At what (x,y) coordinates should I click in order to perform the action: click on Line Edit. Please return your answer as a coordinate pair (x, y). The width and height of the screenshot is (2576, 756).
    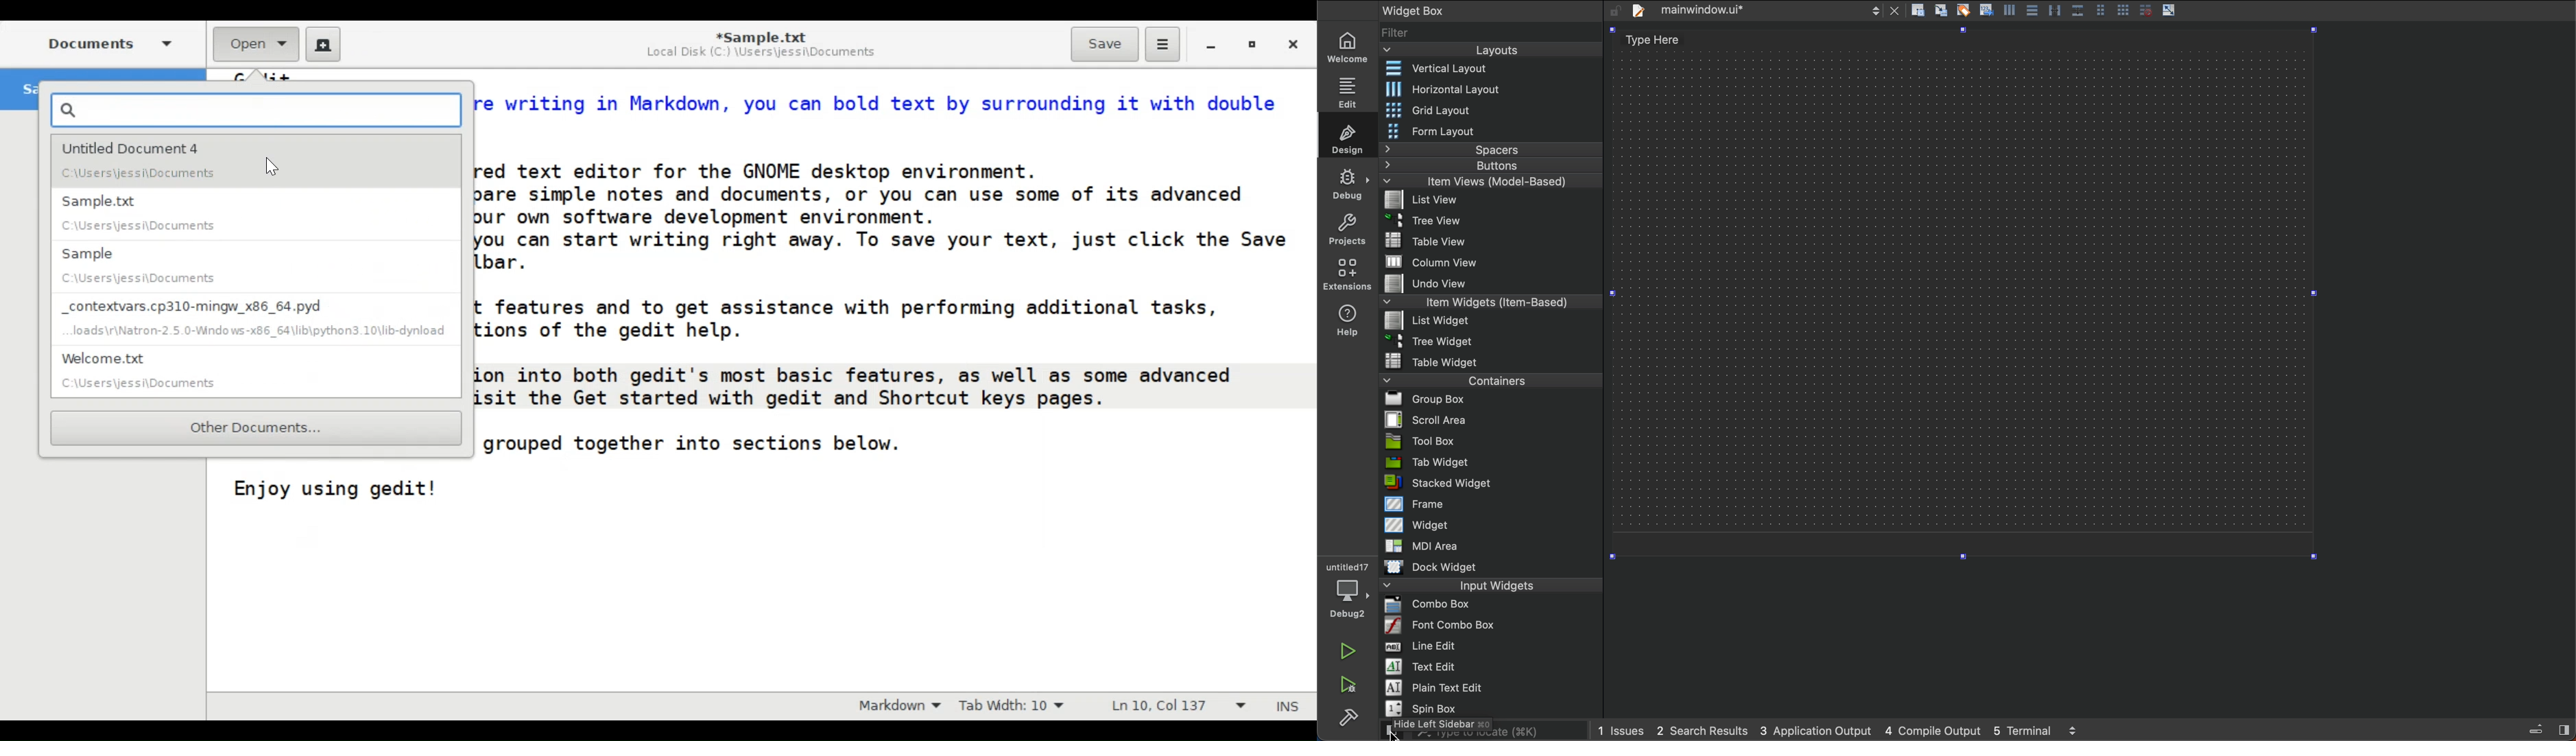
    Looking at the image, I should click on (1421, 647).